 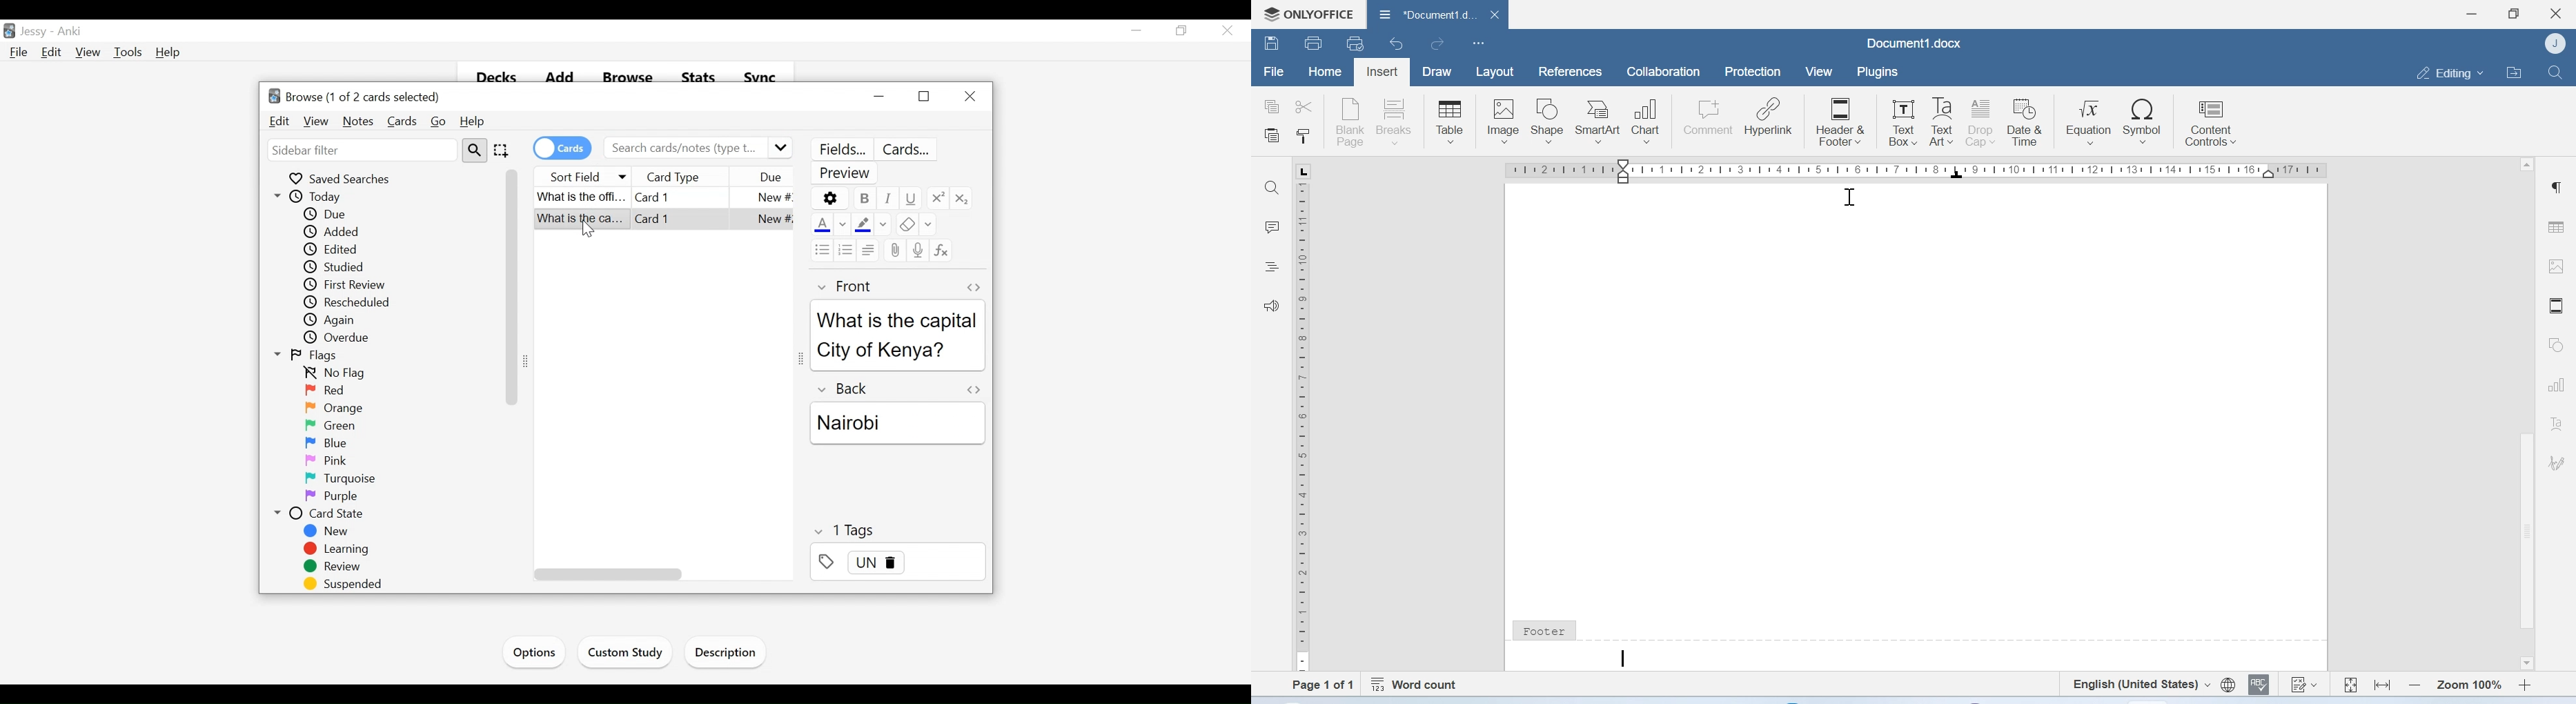 What do you see at coordinates (130, 52) in the screenshot?
I see `Tools` at bounding box center [130, 52].